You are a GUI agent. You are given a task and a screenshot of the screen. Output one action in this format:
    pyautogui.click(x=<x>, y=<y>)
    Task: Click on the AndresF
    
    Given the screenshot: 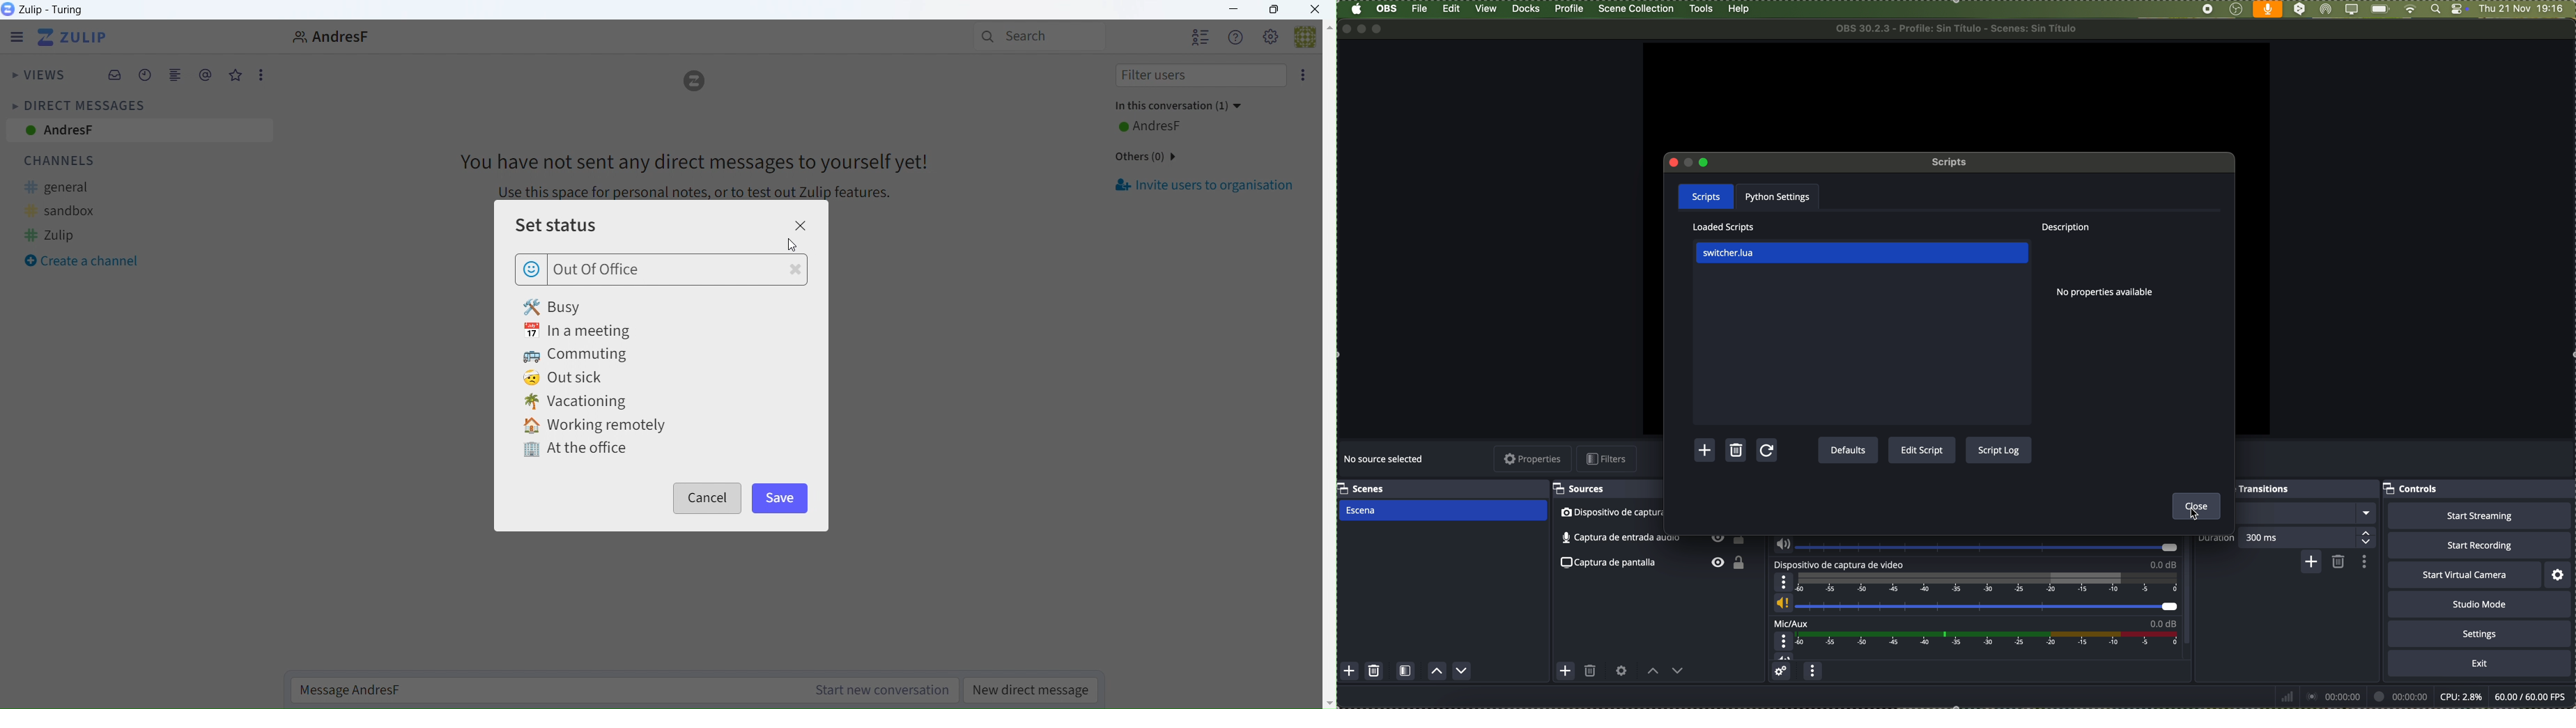 What is the action you would take?
    pyautogui.click(x=1167, y=125)
    